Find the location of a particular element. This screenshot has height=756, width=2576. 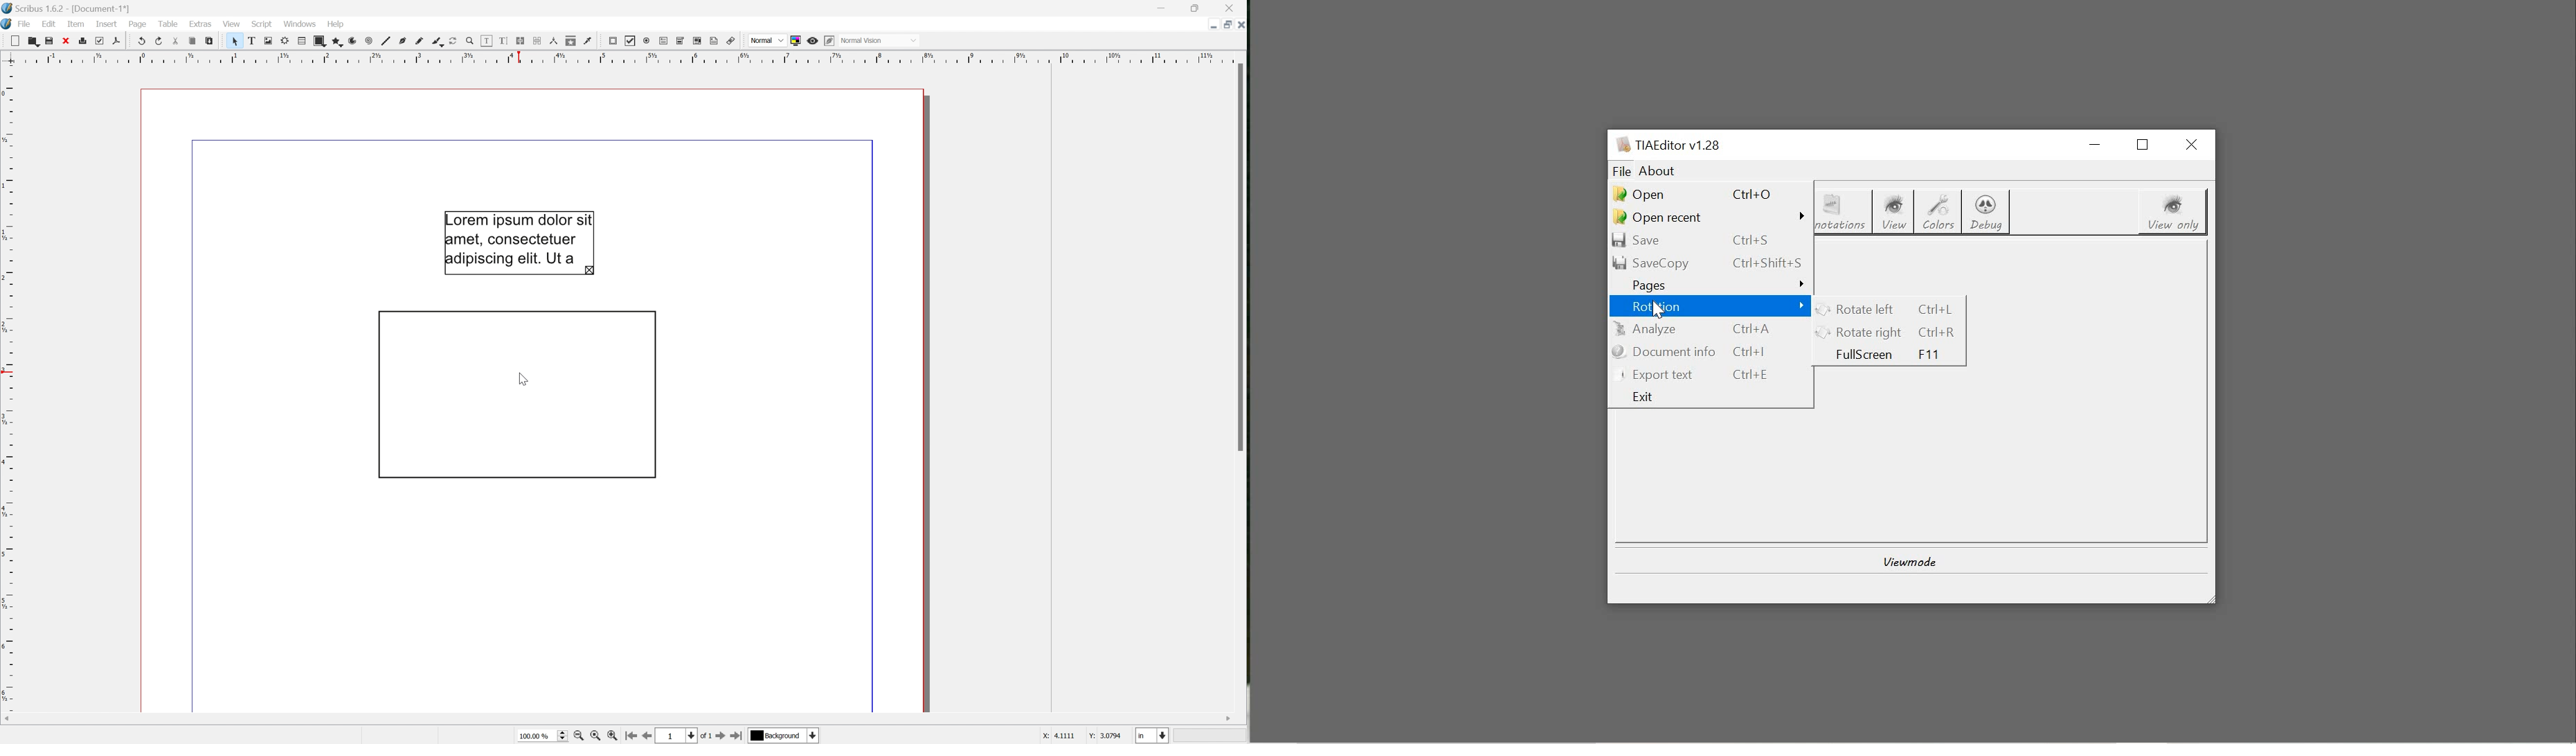

Calligraphic line is located at coordinates (438, 42).